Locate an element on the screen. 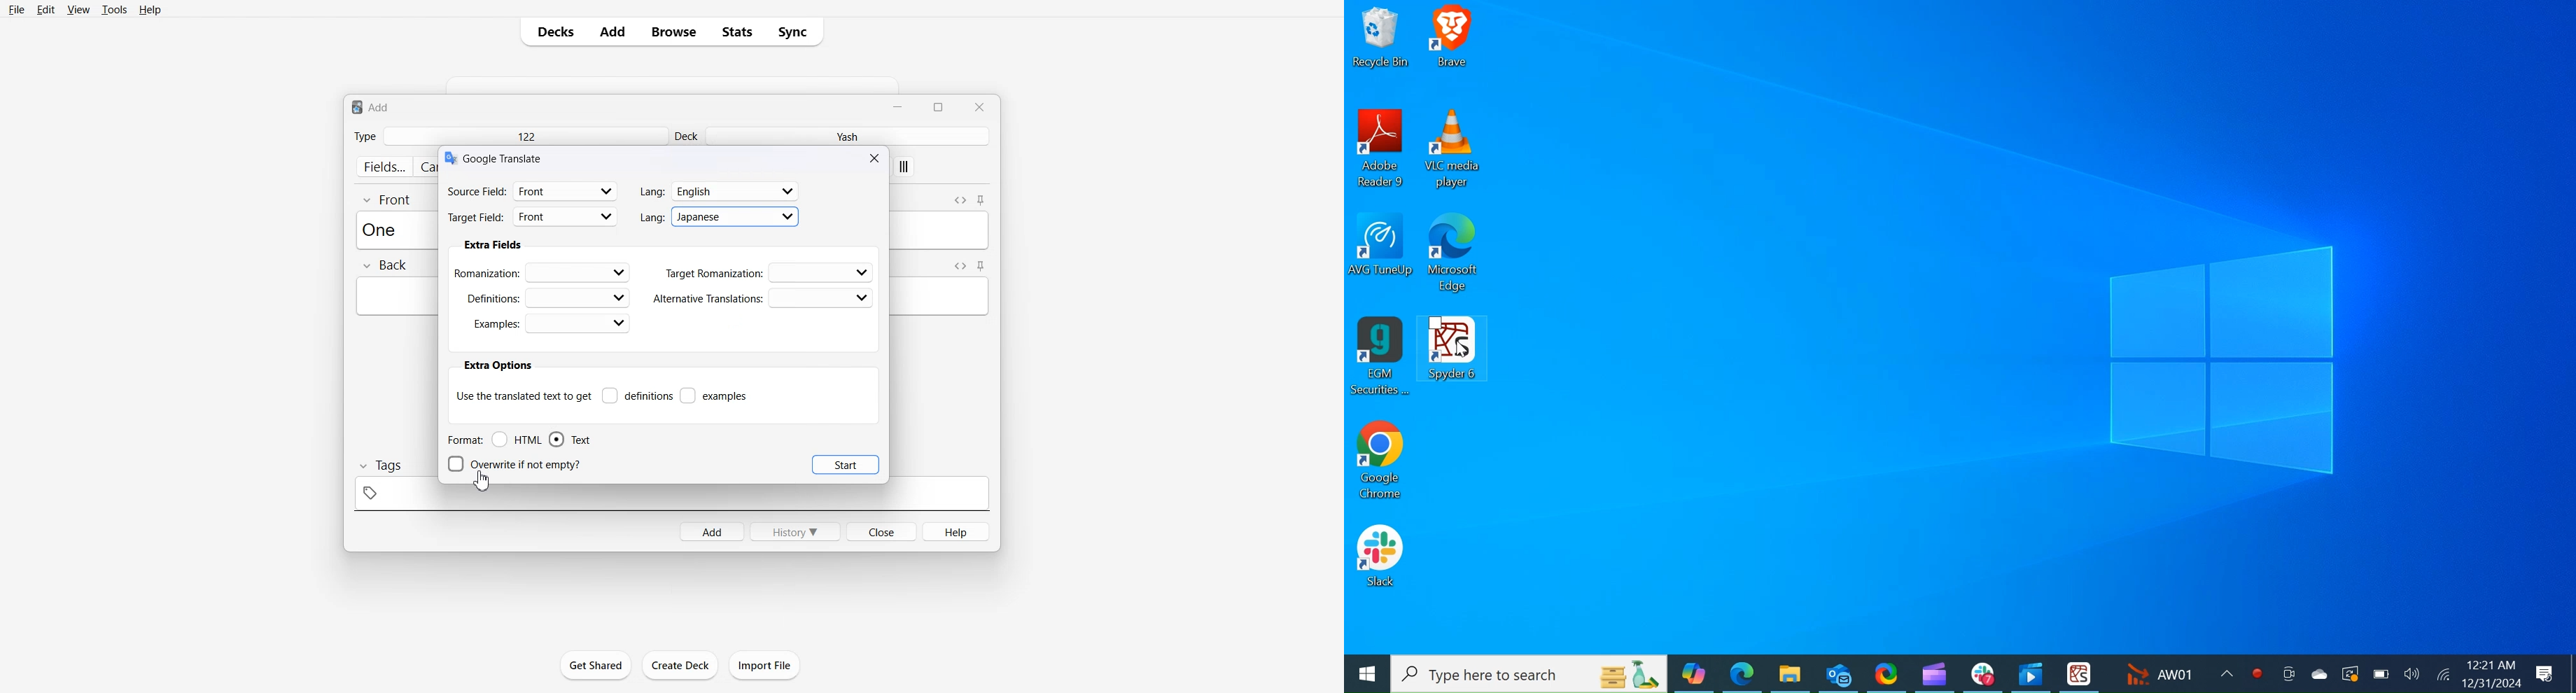  View is located at coordinates (77, 9).